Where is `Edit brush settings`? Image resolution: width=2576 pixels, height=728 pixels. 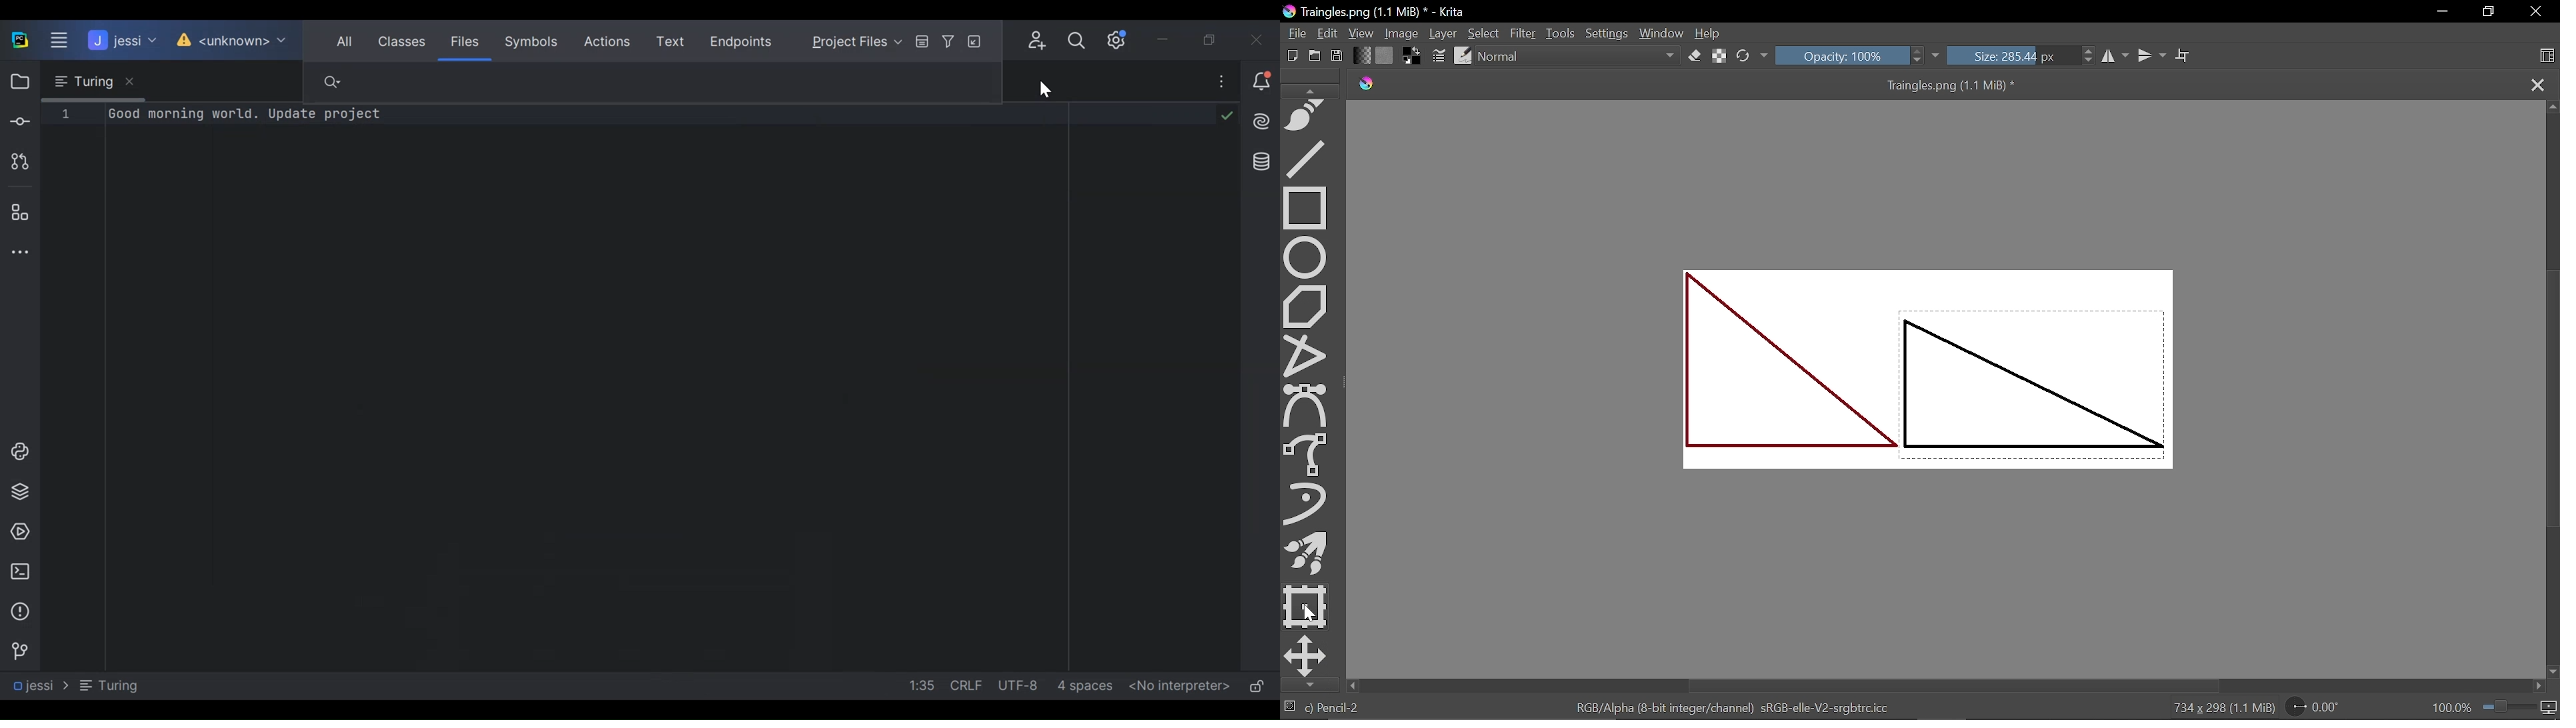 Edit brush settings is located at coordinates (1440, 56).